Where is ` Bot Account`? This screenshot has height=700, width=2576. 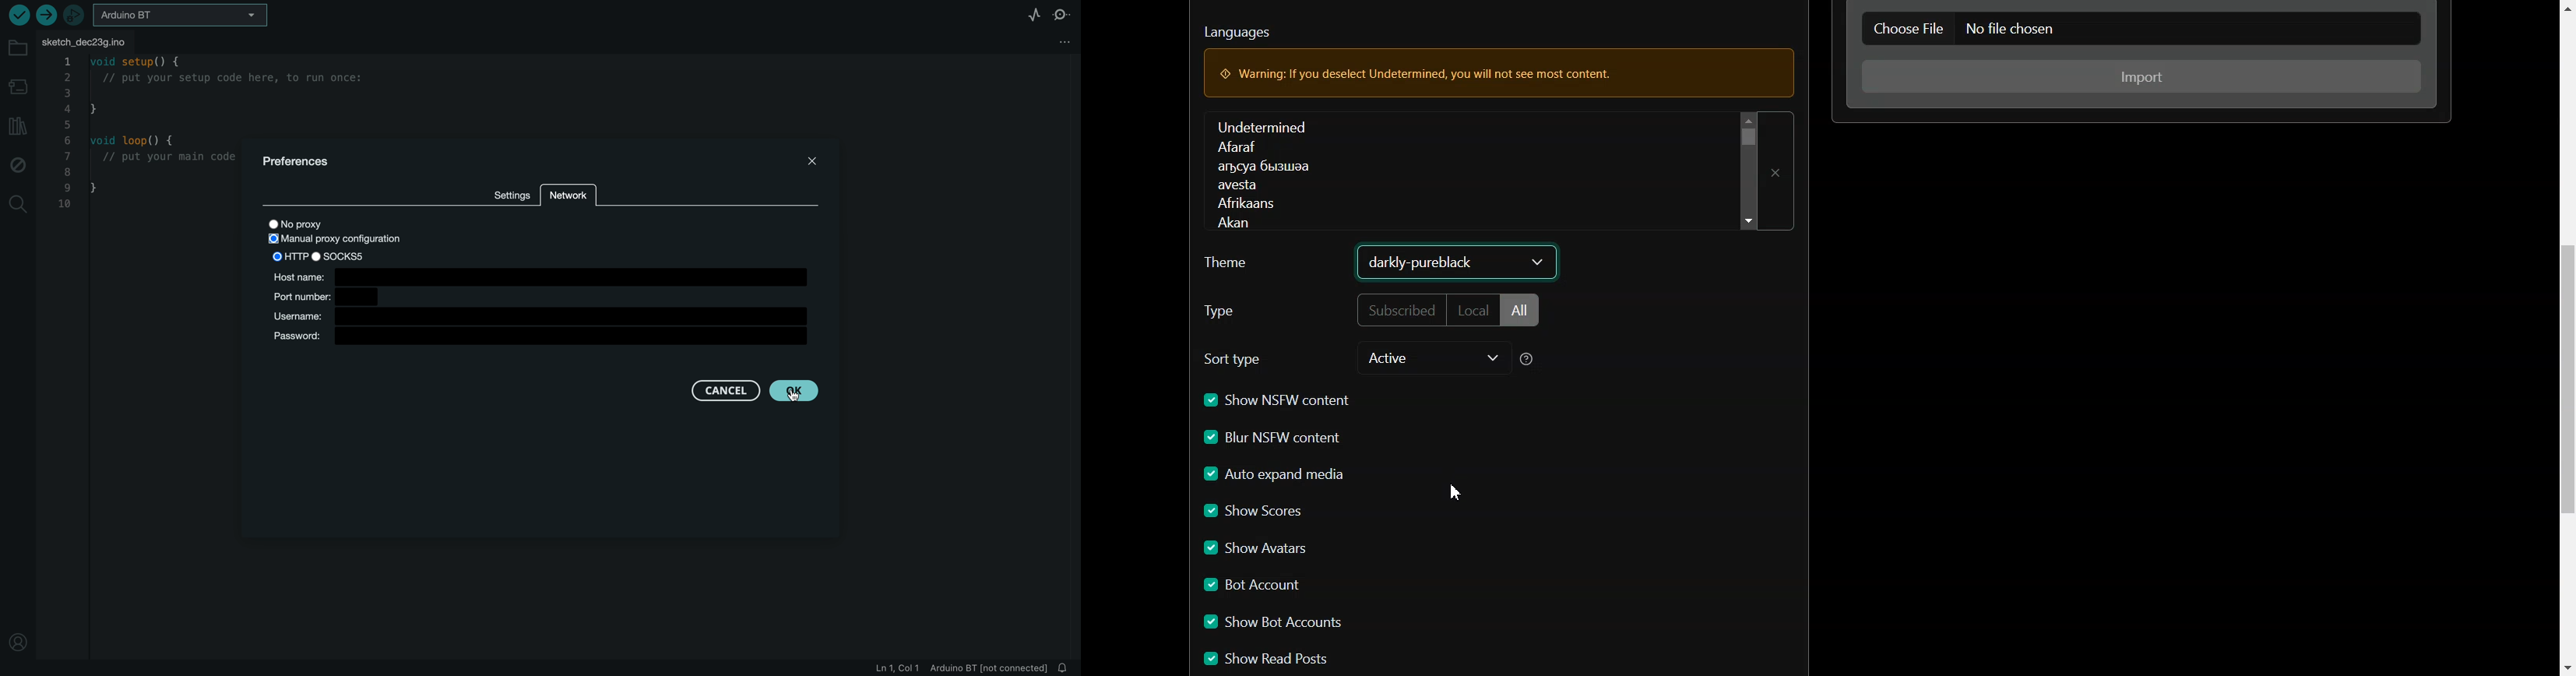  Bot Account is located at coordinates (1255, 586).